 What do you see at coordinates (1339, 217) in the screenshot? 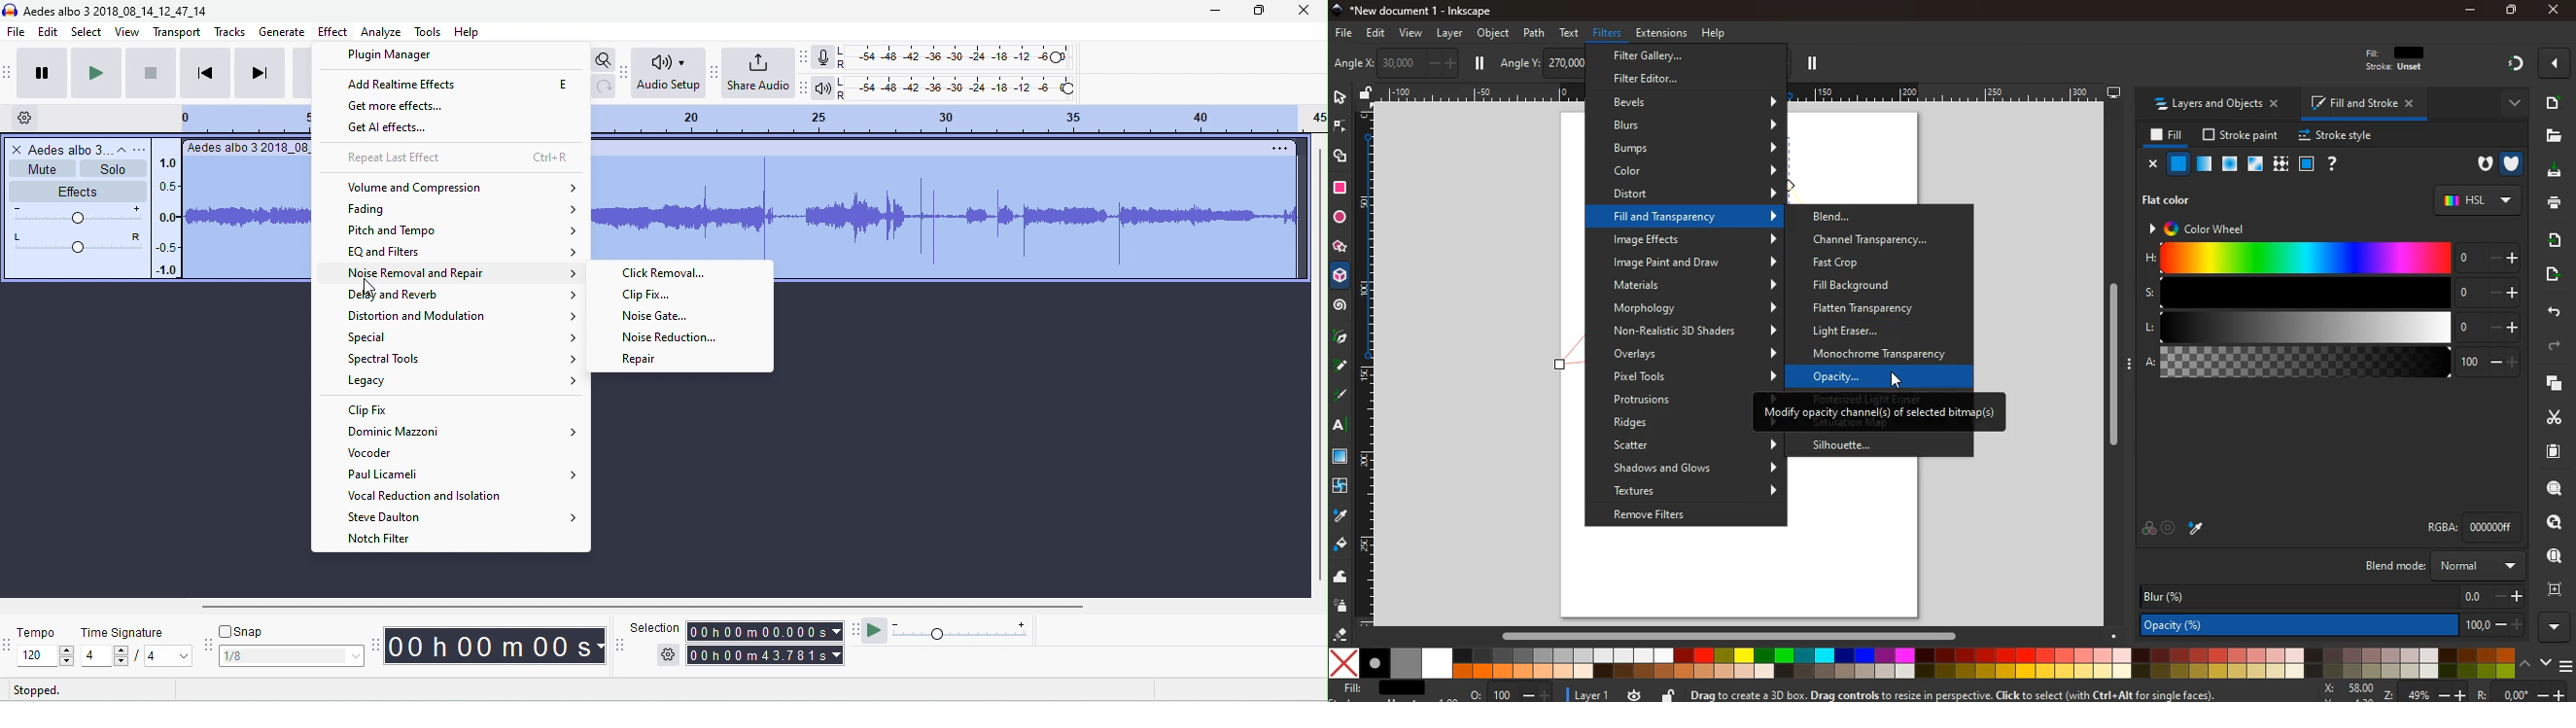
I see `circle` at bounding box center [1339, 217].